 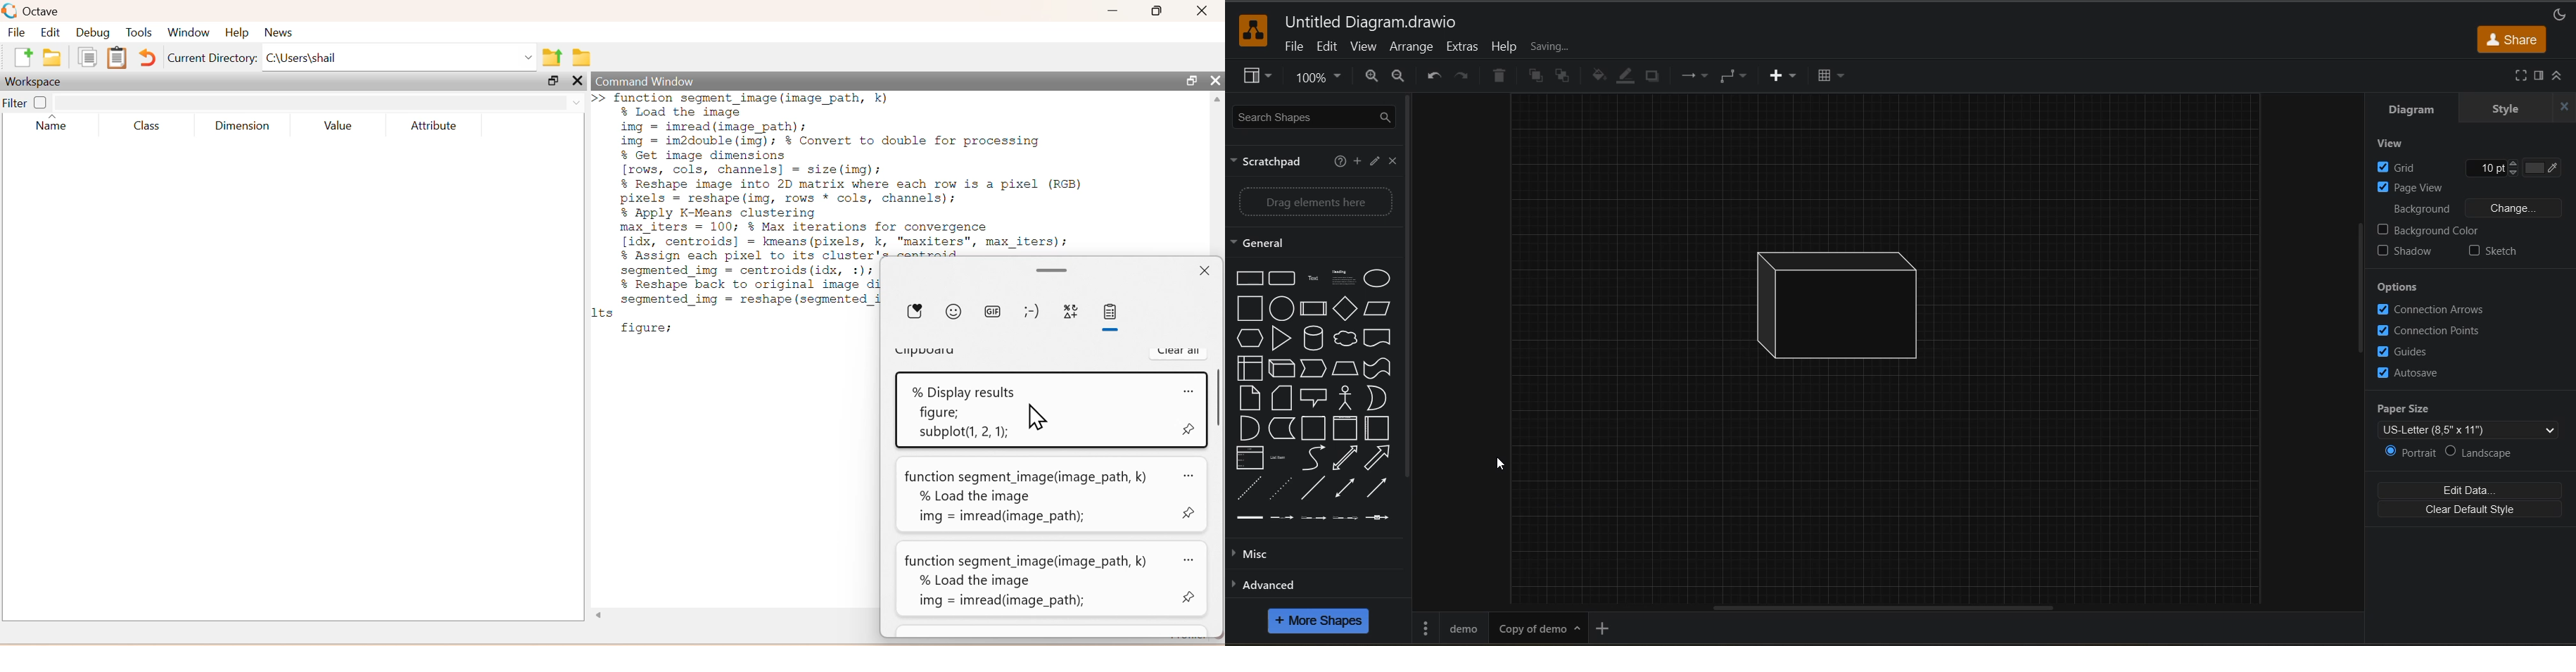 I want to click on Attribute, so click(x=431, y=126).